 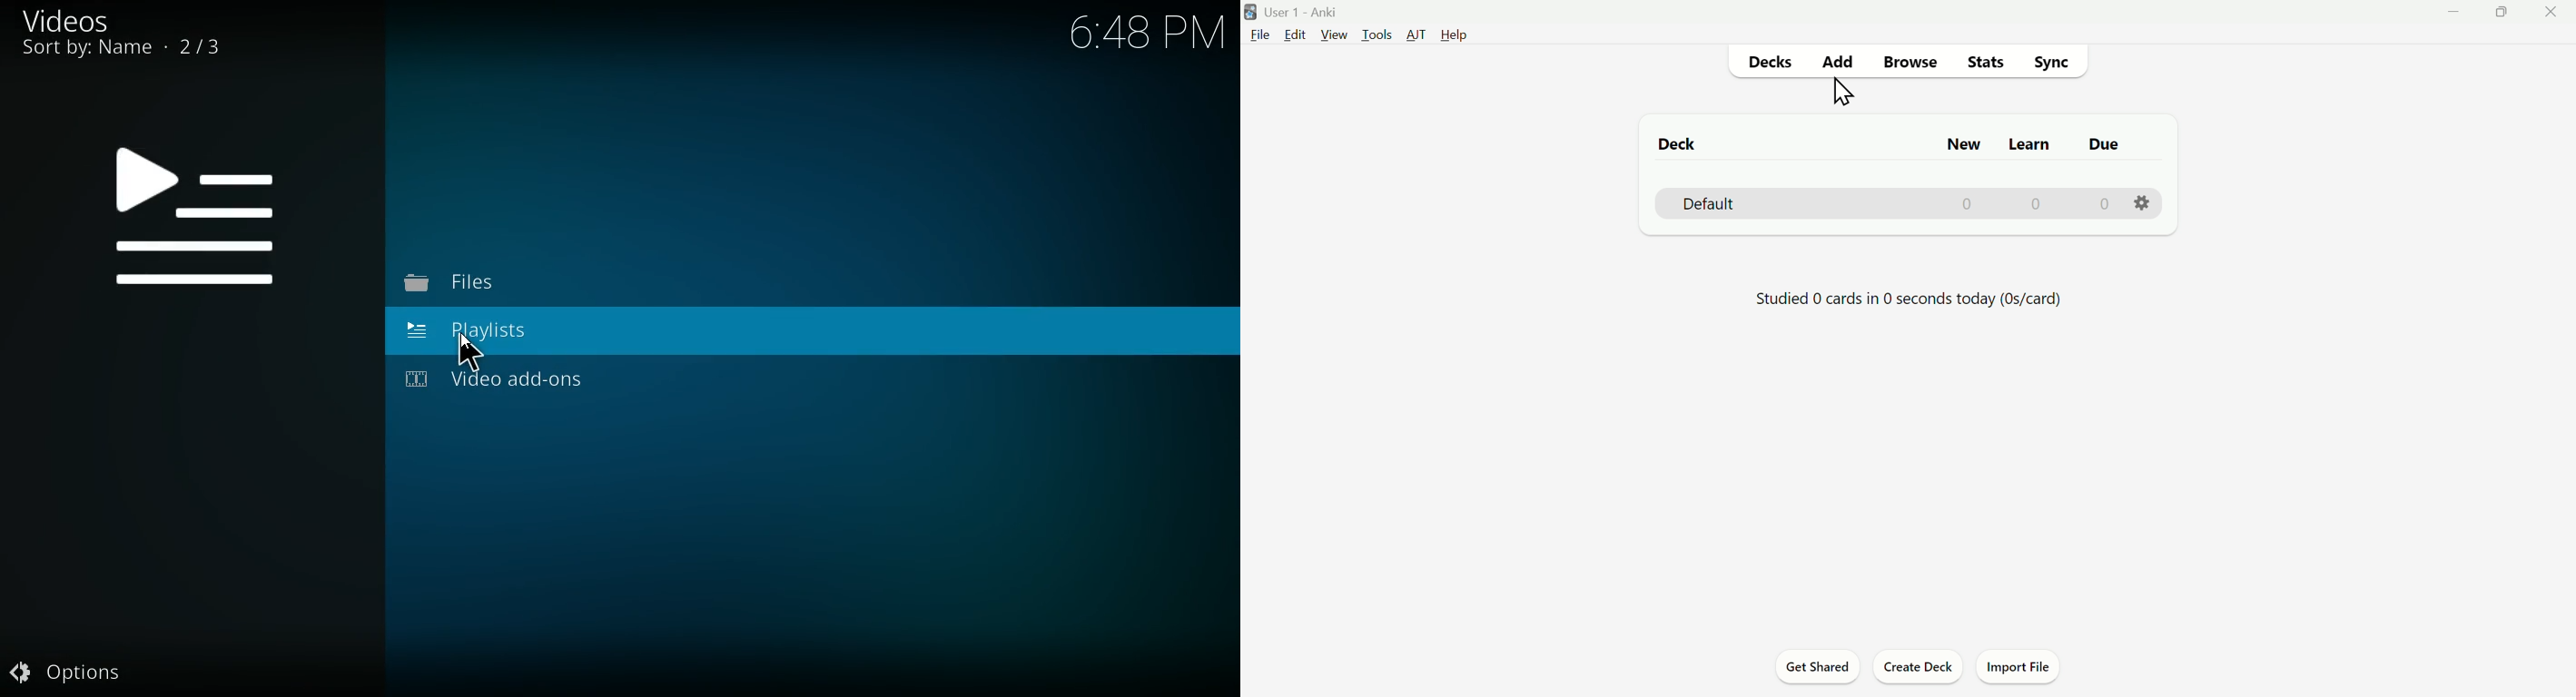 What do you see at coordinates (2550, 10) in the screenshot?
I see `close` at bounding box center [2550, 10].